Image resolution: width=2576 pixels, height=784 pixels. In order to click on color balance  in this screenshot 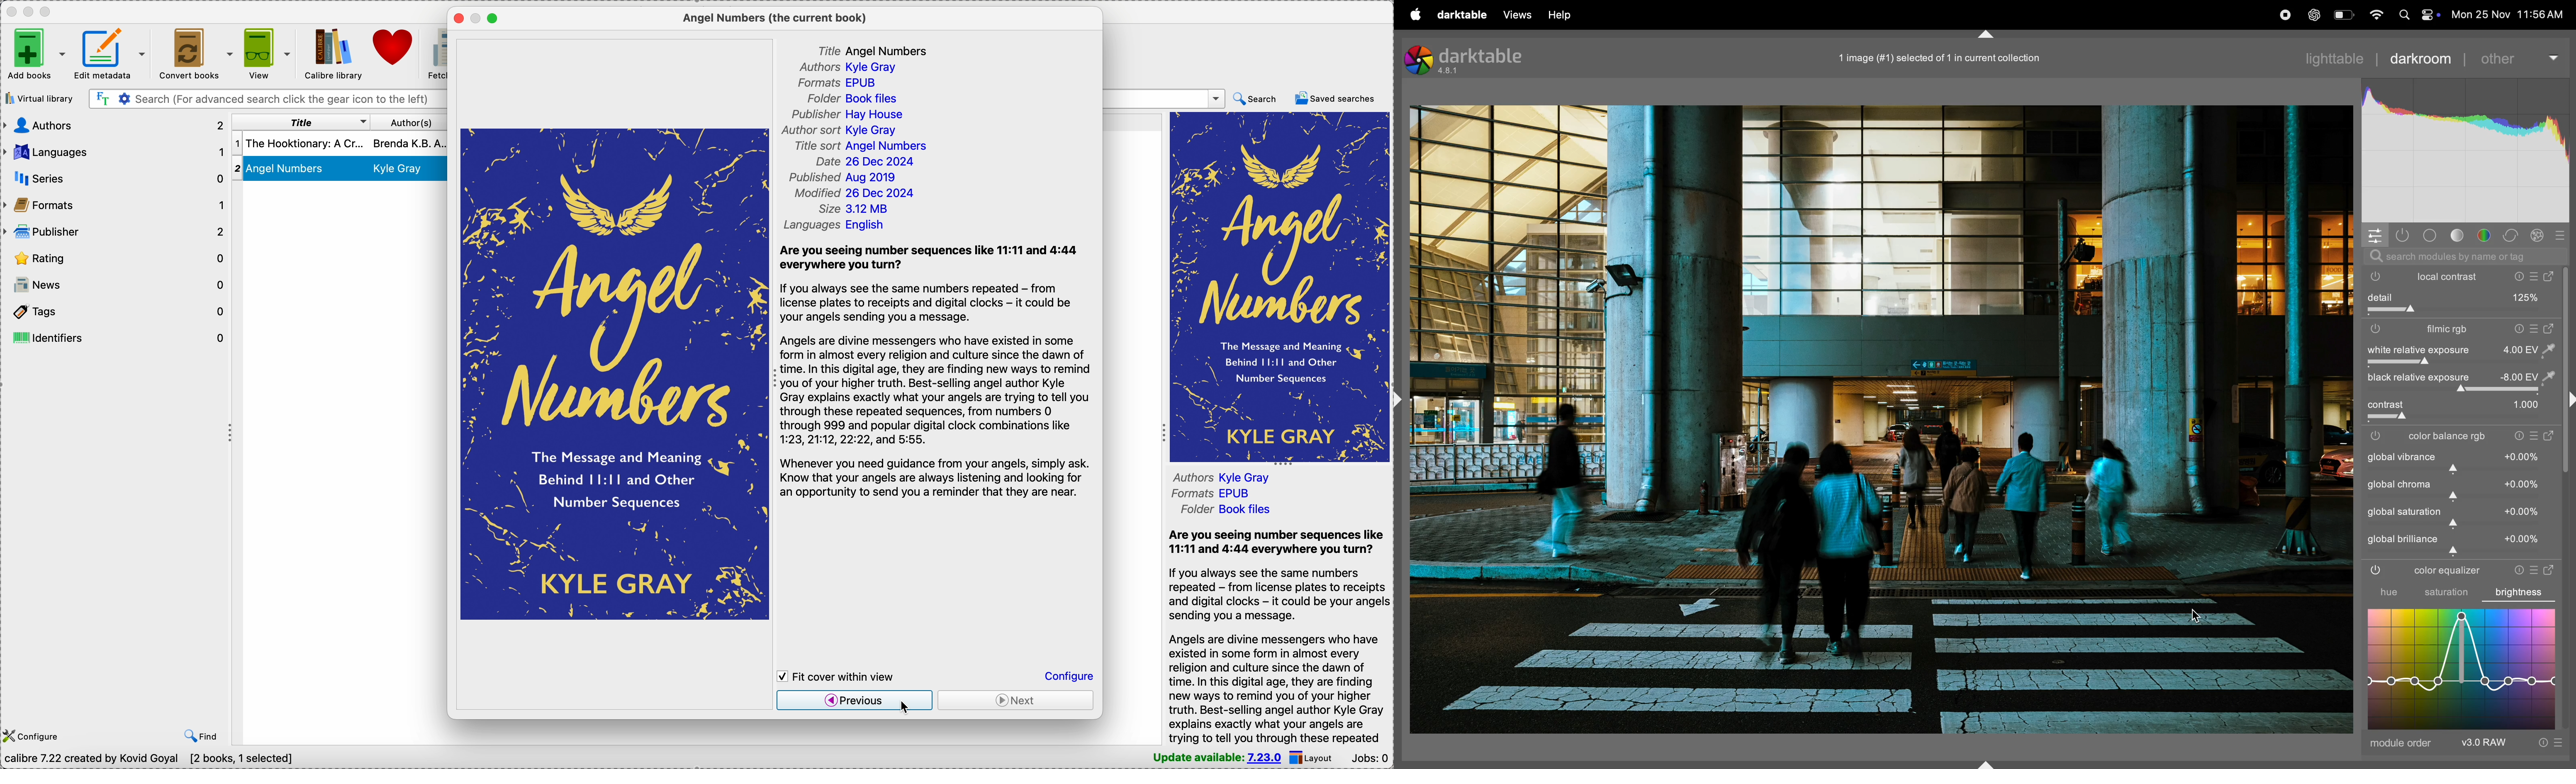, I will do `click(2450, 437)`.